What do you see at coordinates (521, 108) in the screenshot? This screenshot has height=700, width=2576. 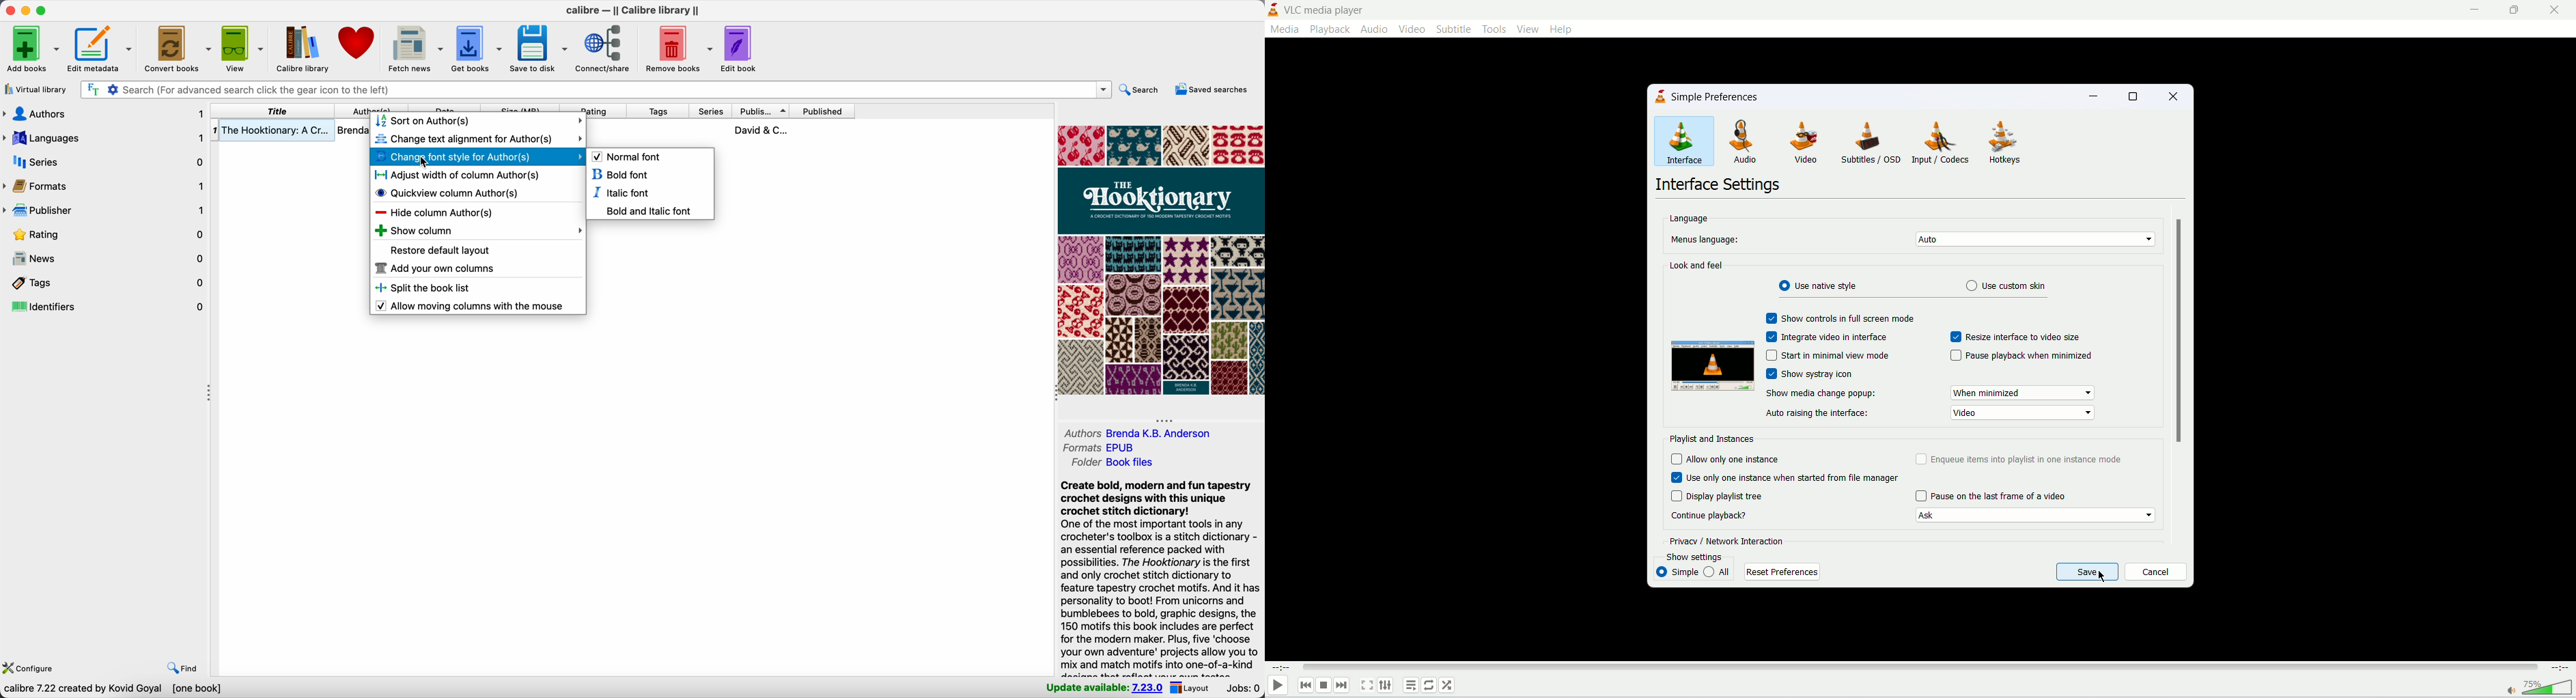 I see `size` at bounding box center [521, 108].